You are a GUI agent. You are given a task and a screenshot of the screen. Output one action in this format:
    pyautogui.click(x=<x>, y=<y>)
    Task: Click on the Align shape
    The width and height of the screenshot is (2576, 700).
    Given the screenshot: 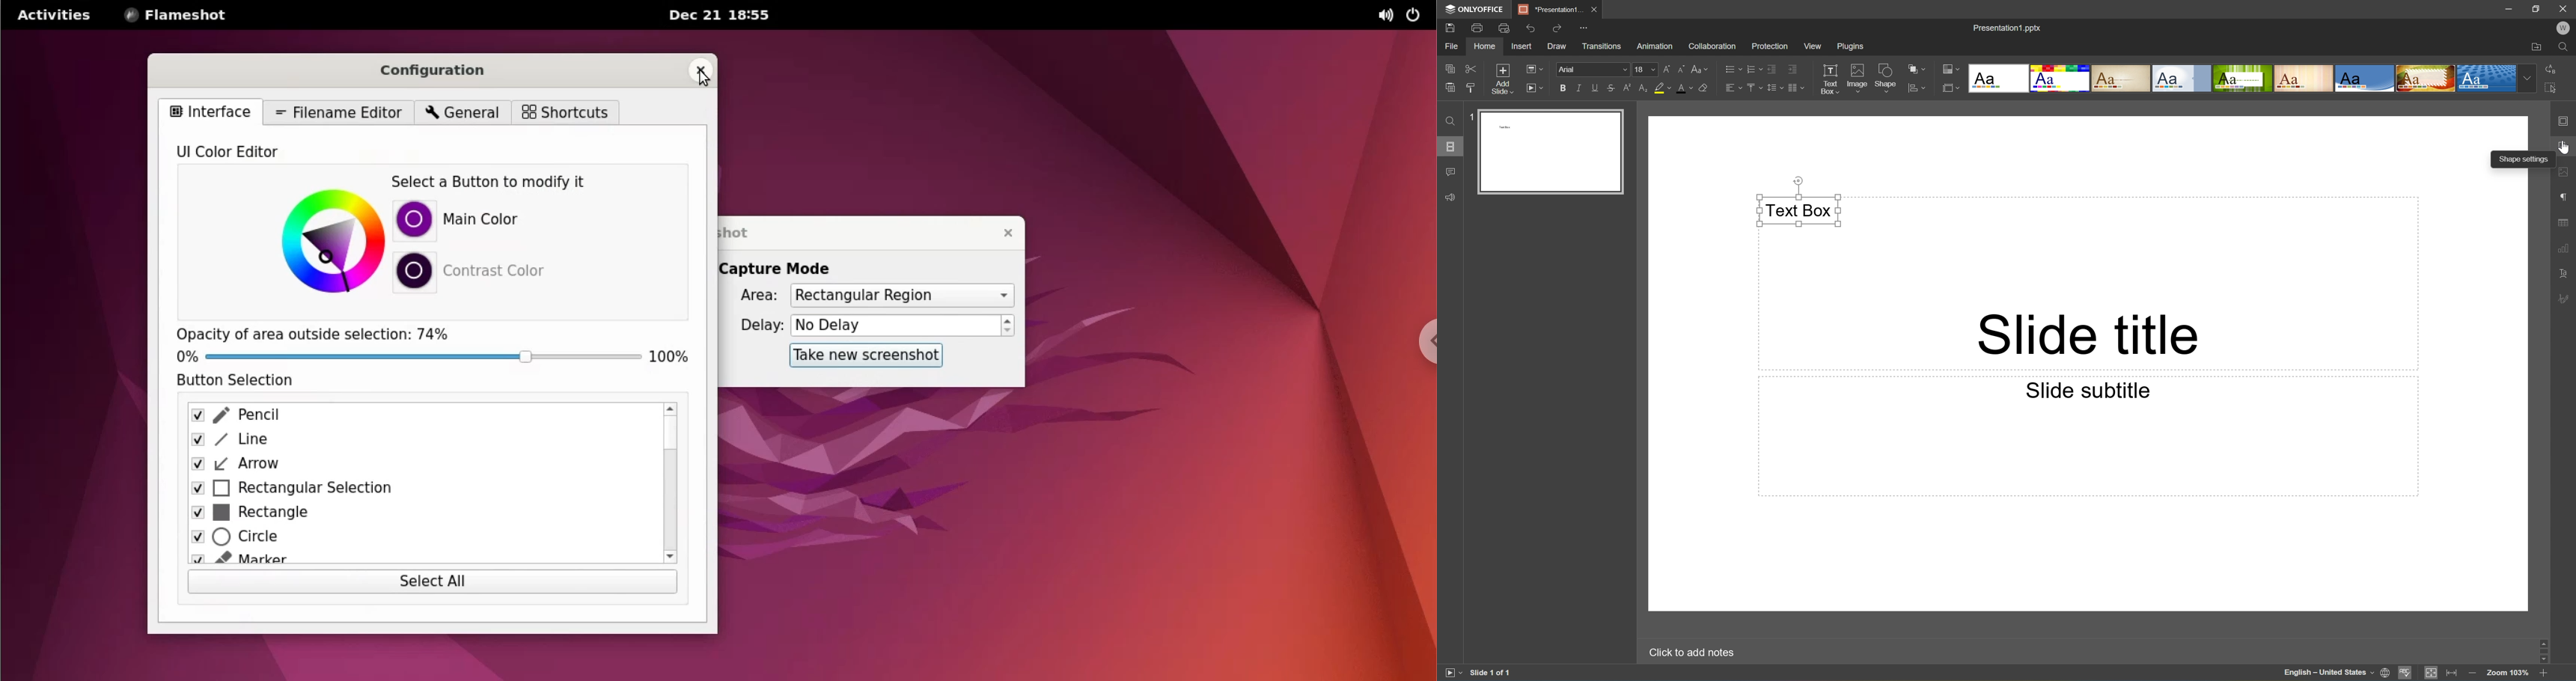 What is the action you would take?
    pyautogui.click(x=1919, y=88)
    